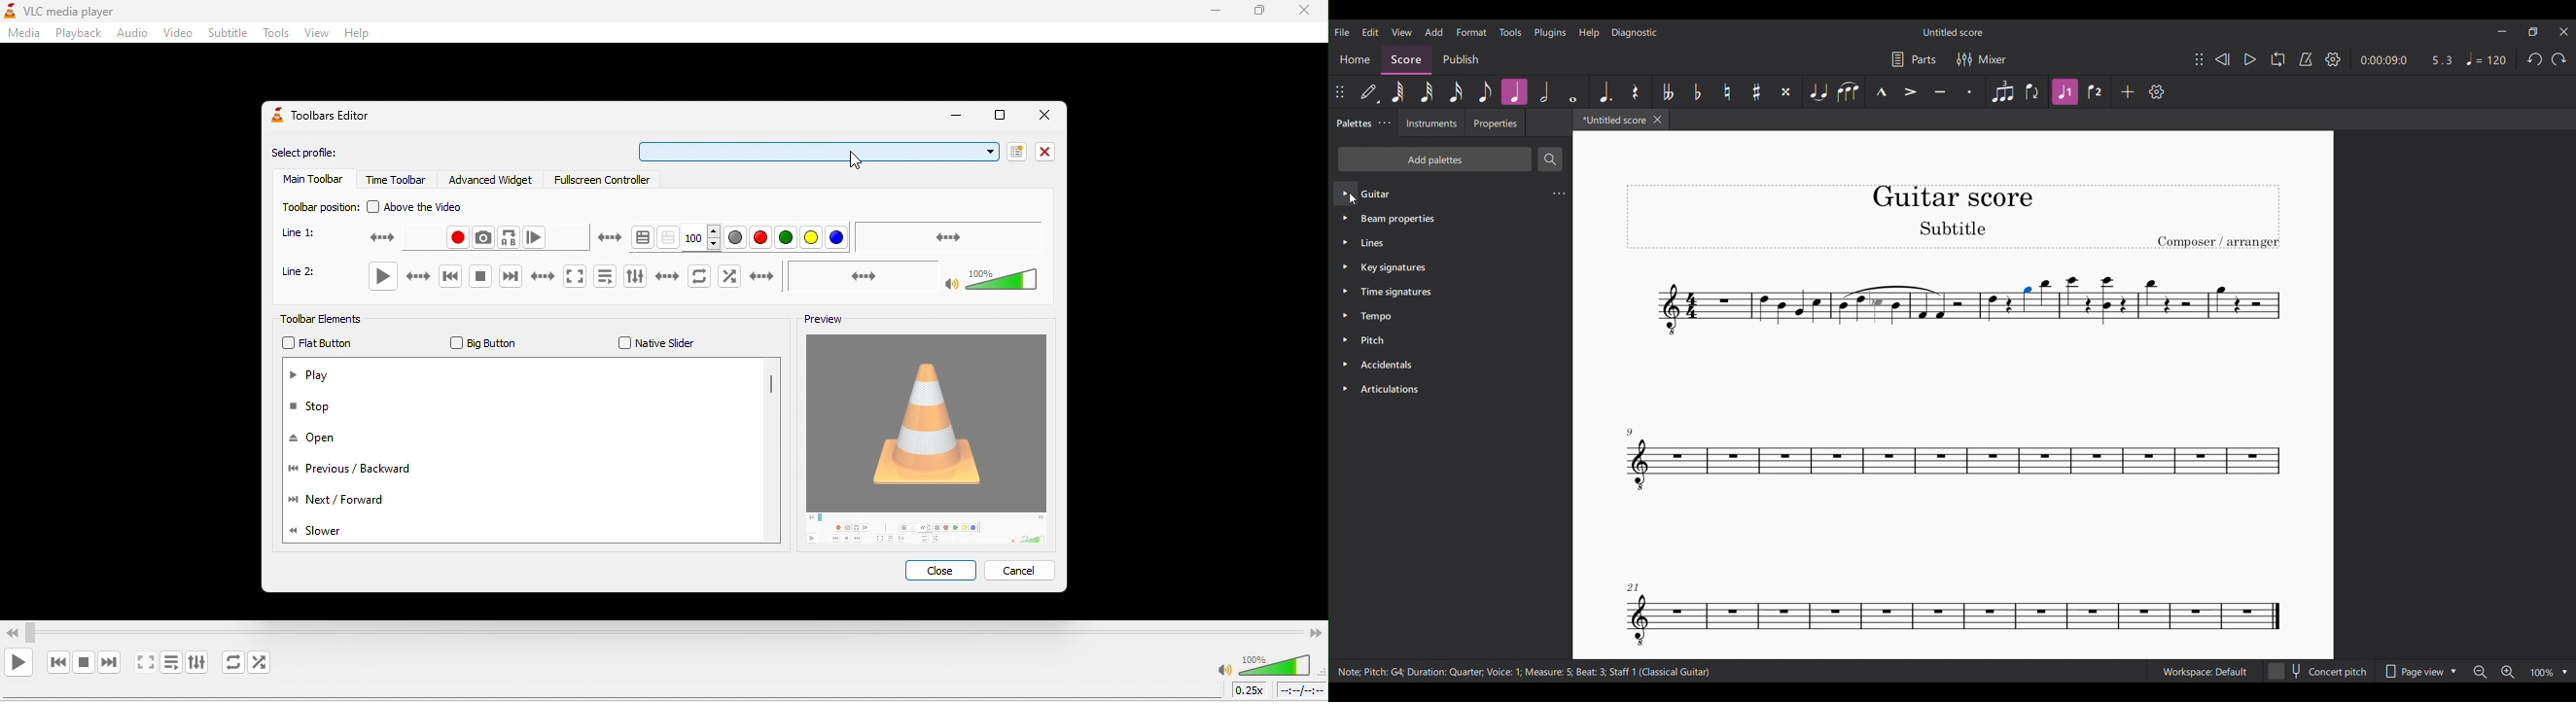 The height and width of the screenshot is (728, 2576). Describe the element at coordinates (1668, 92) in the screenshot. I see `Toggle double flat` at that location.